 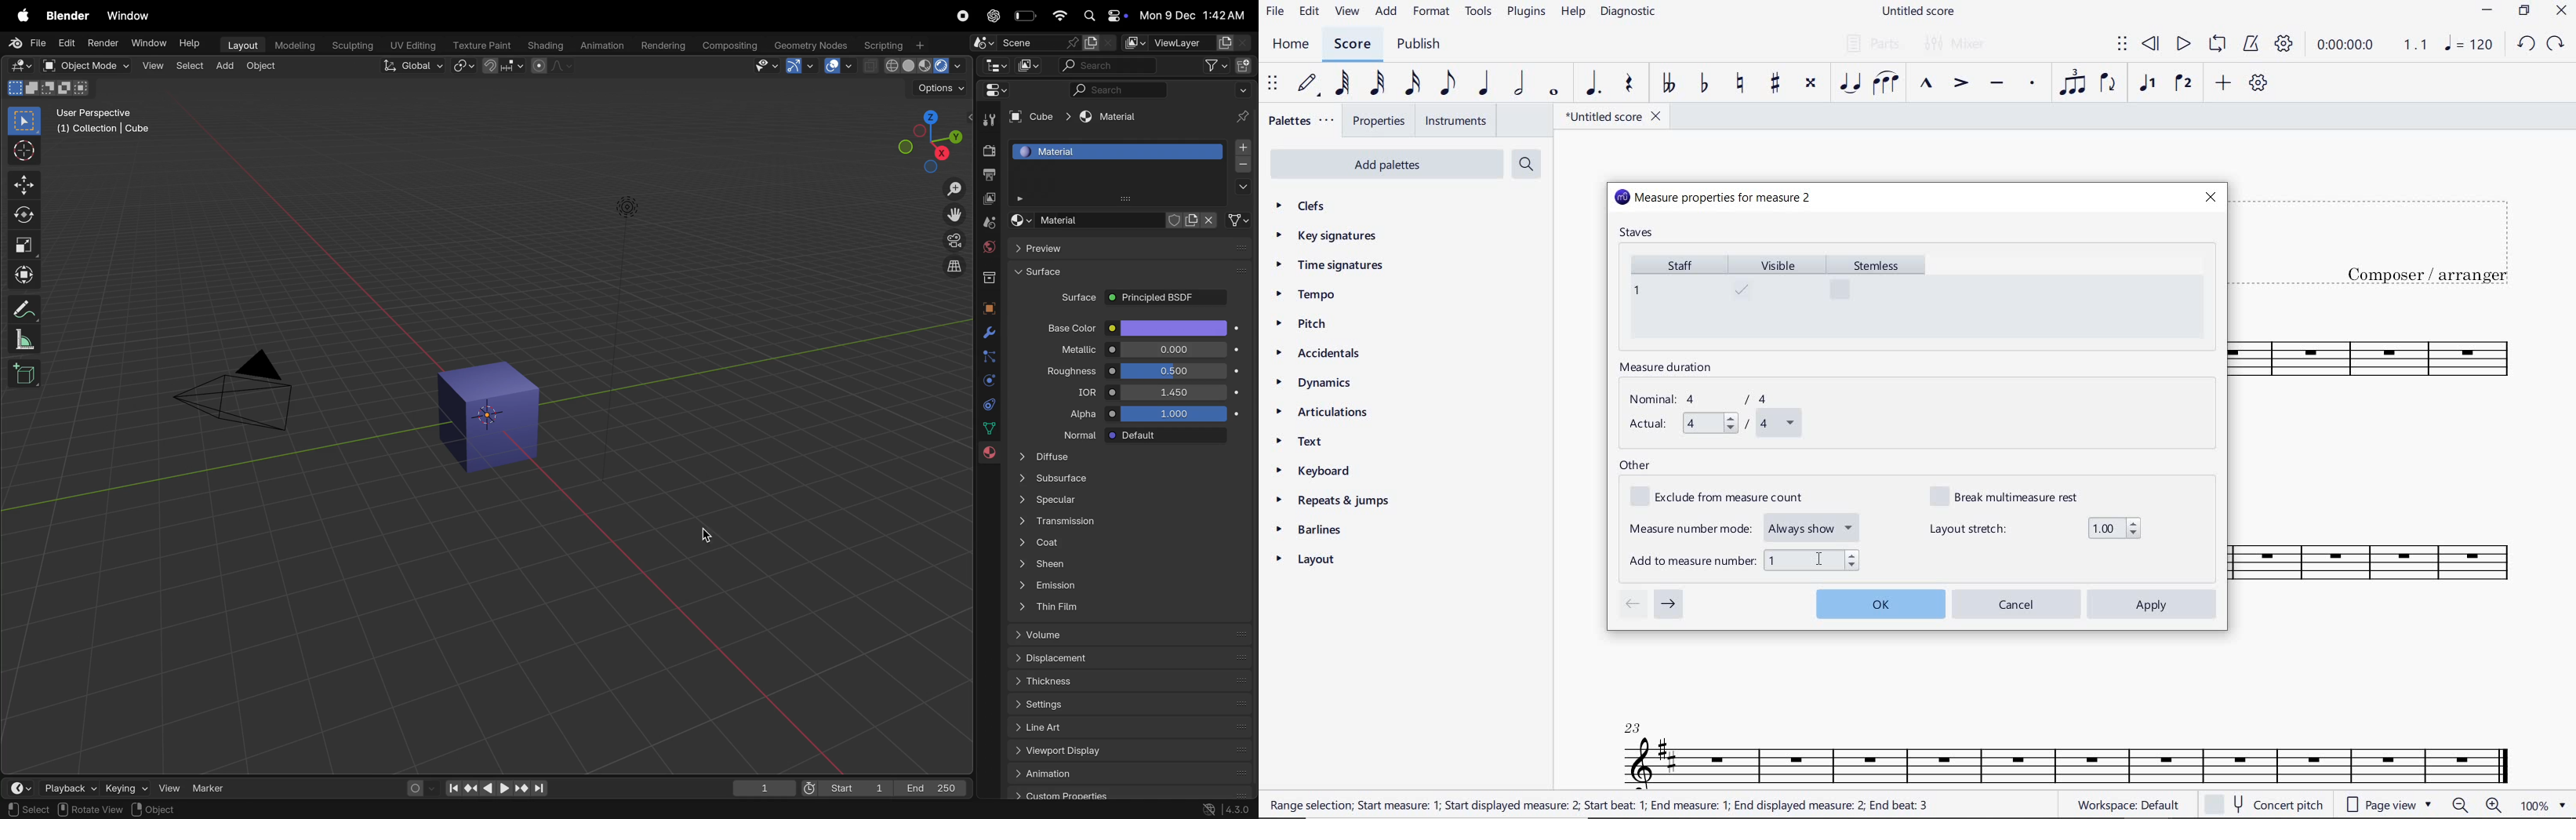 What do you see at coordinates (1058, 15) in the screenshot?
I see `wifi` at bounding box center [1058, 15].